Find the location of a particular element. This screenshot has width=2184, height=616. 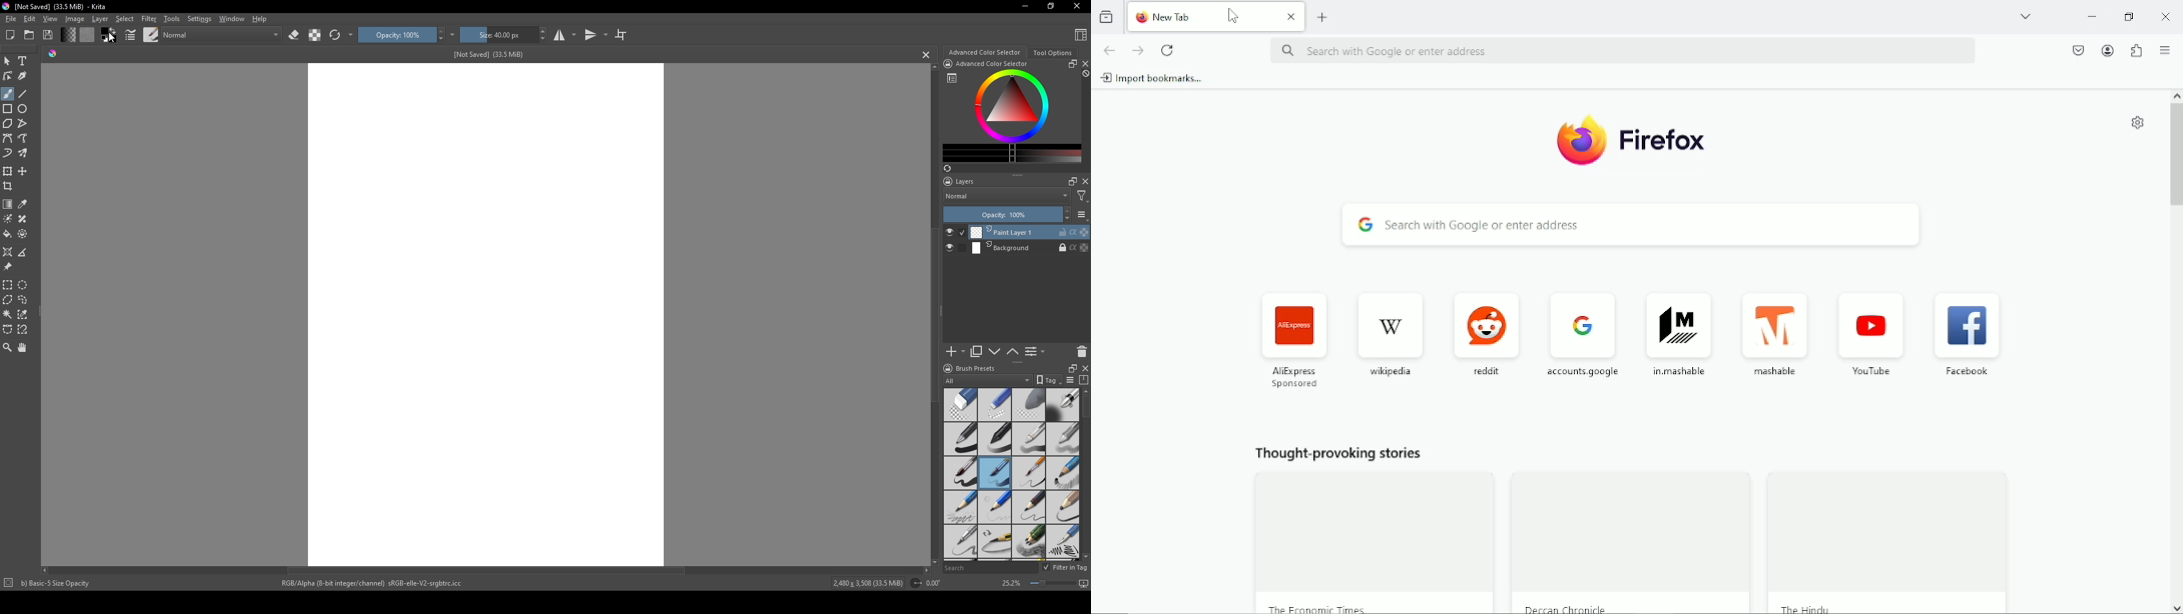

gradient is located at coordinates (8, 204).